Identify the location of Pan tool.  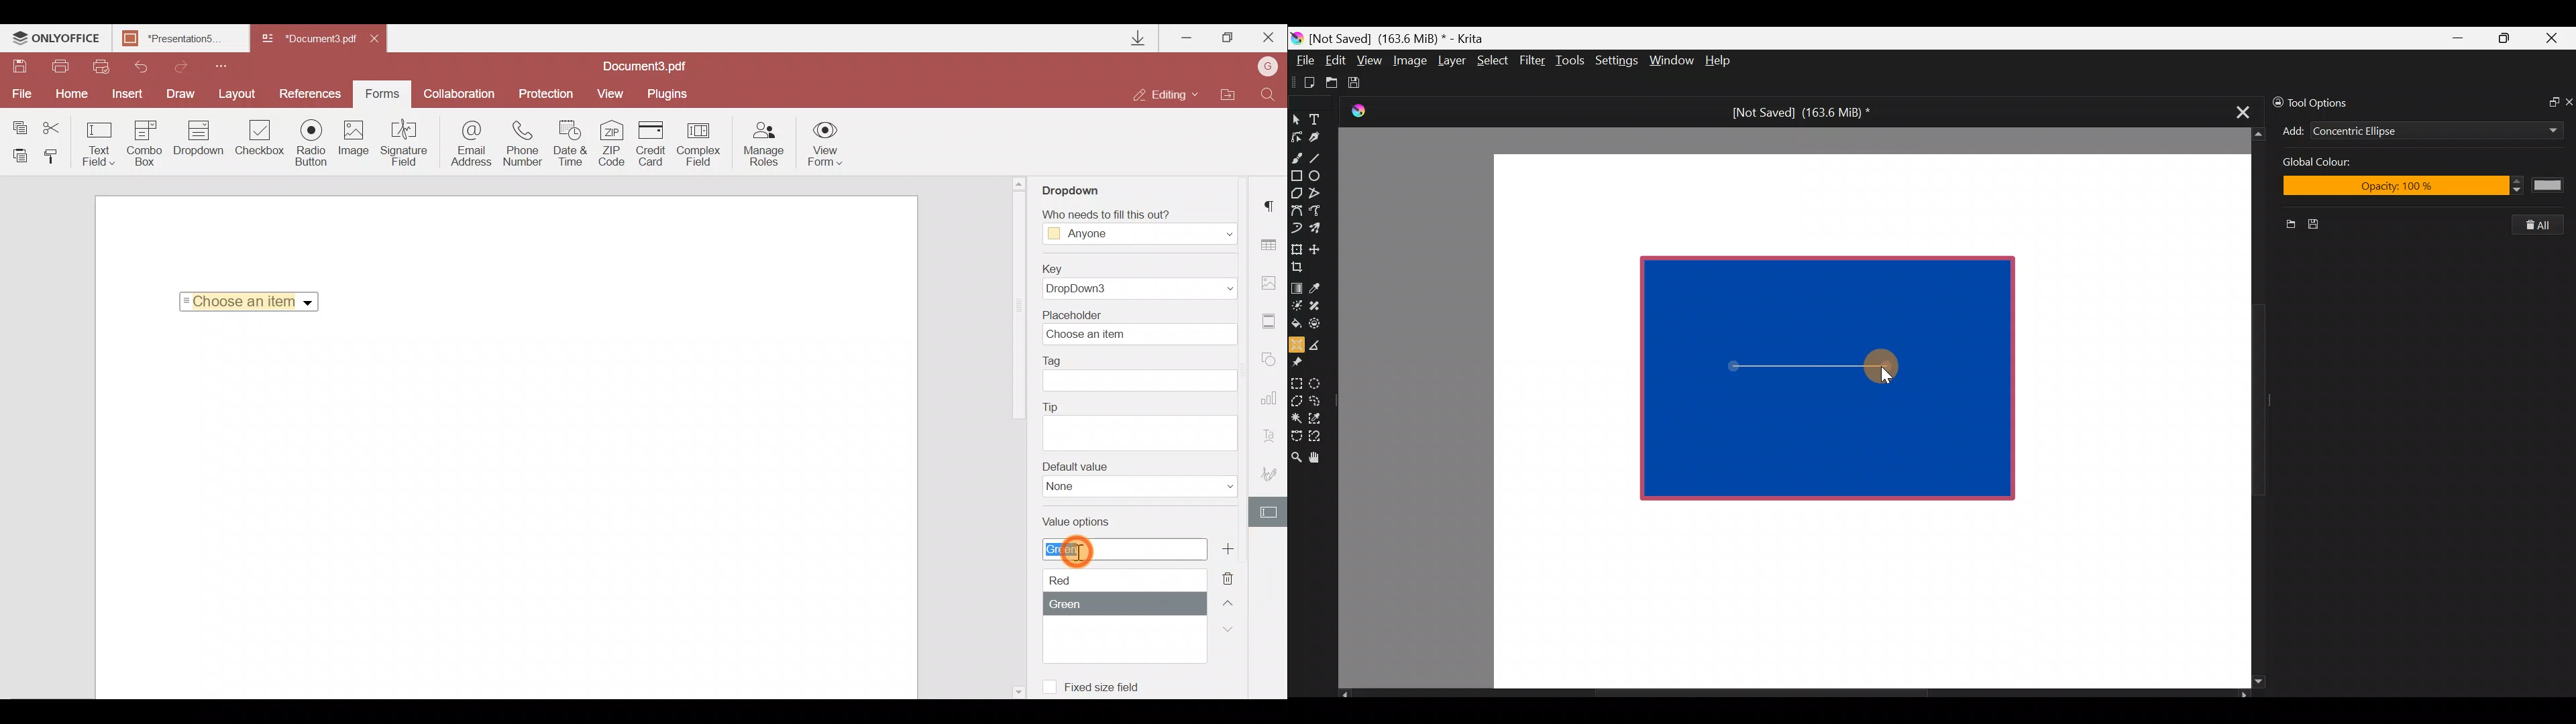
(1320, 458).